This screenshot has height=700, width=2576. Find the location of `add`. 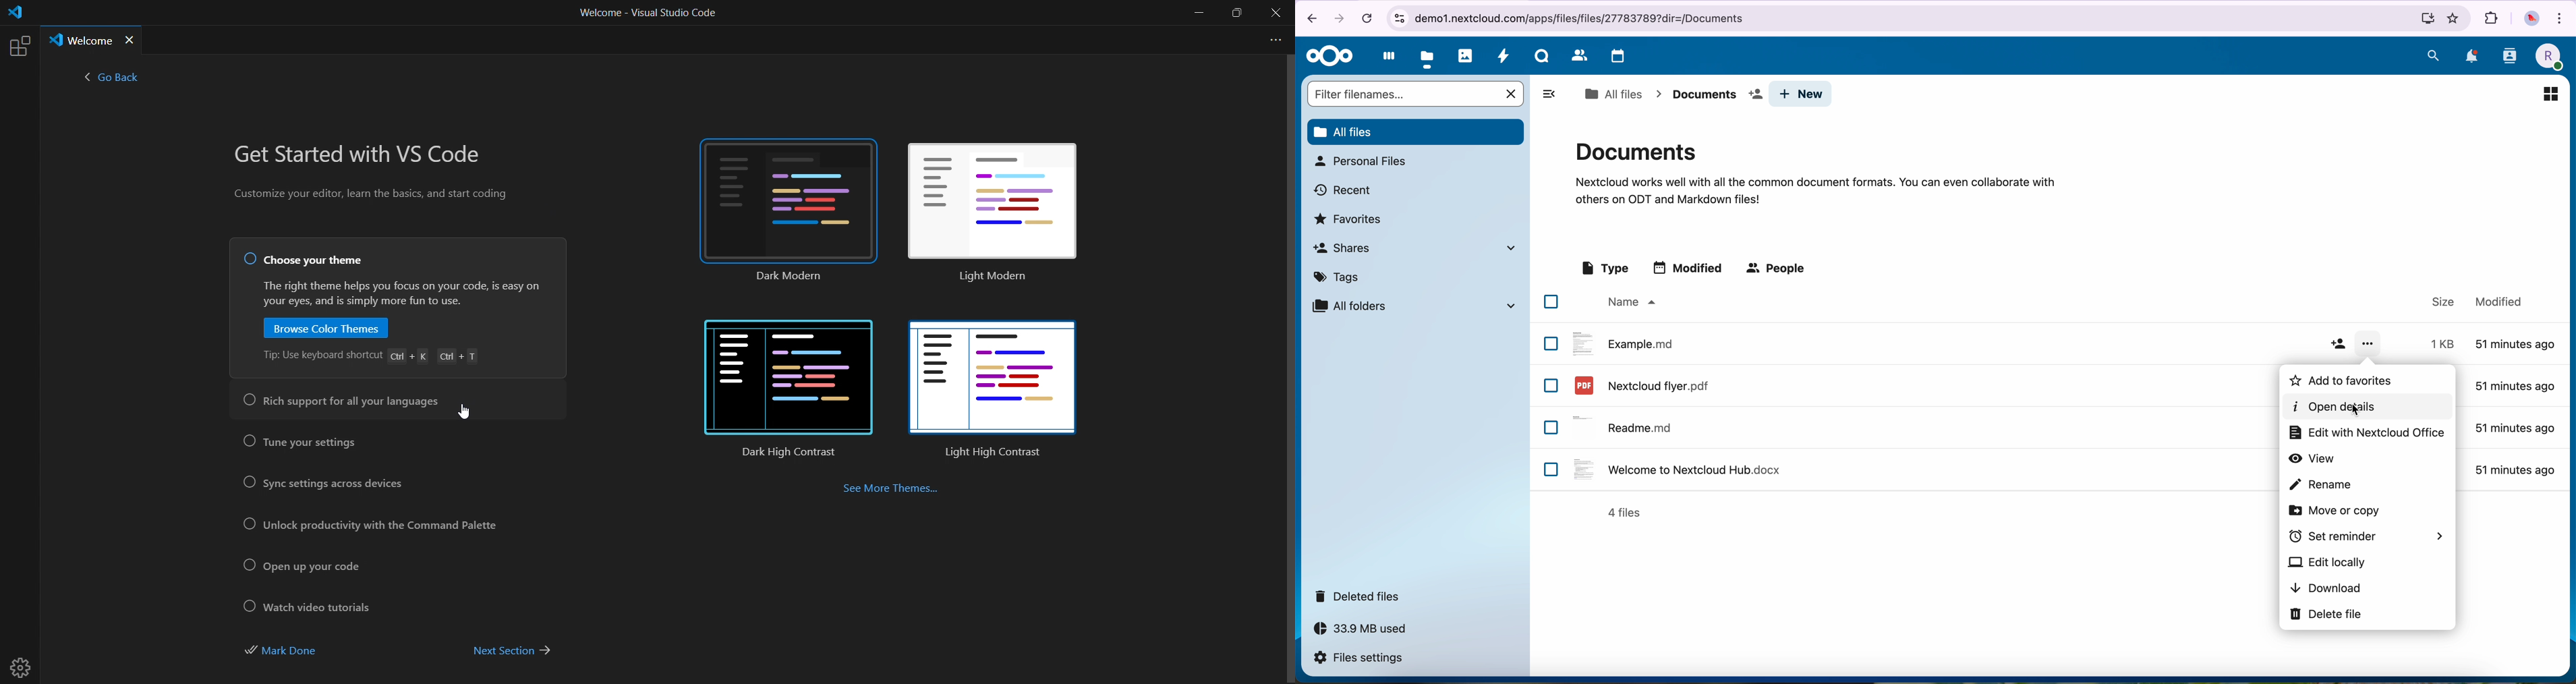

add is located at coordinates (2339, 345).